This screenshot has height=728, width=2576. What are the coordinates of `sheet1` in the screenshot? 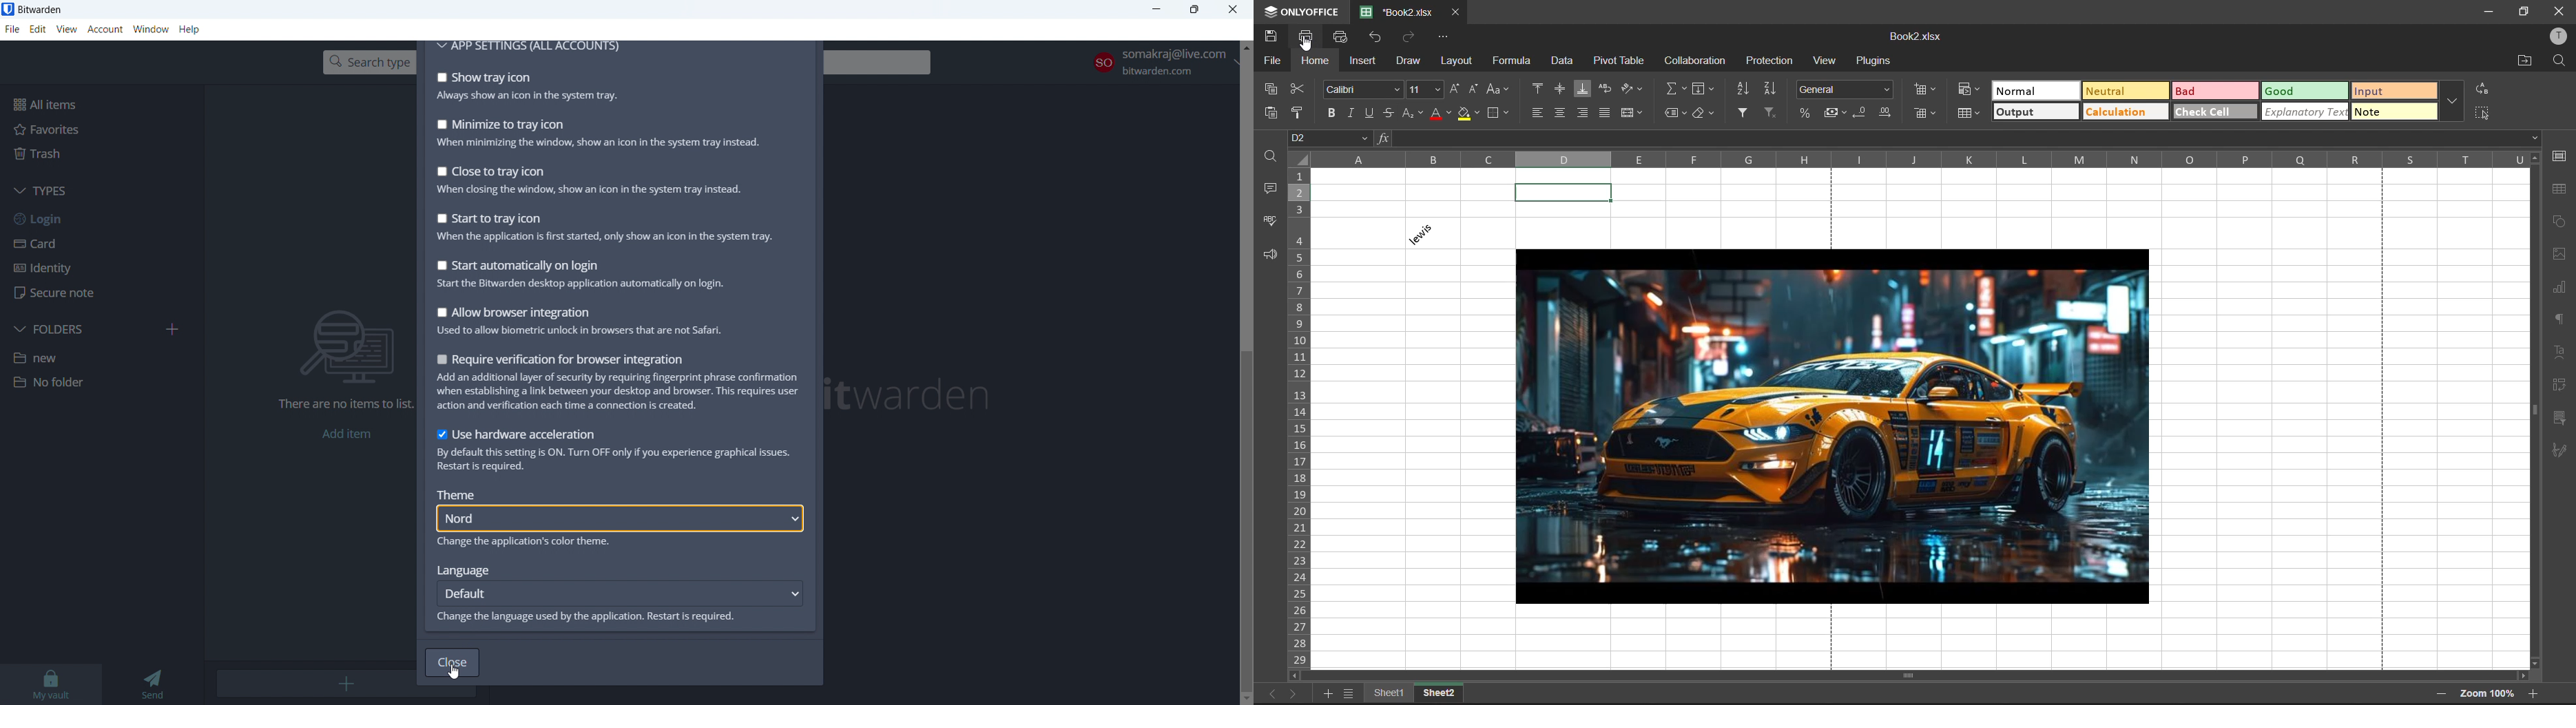 It's located at (1391, 695).